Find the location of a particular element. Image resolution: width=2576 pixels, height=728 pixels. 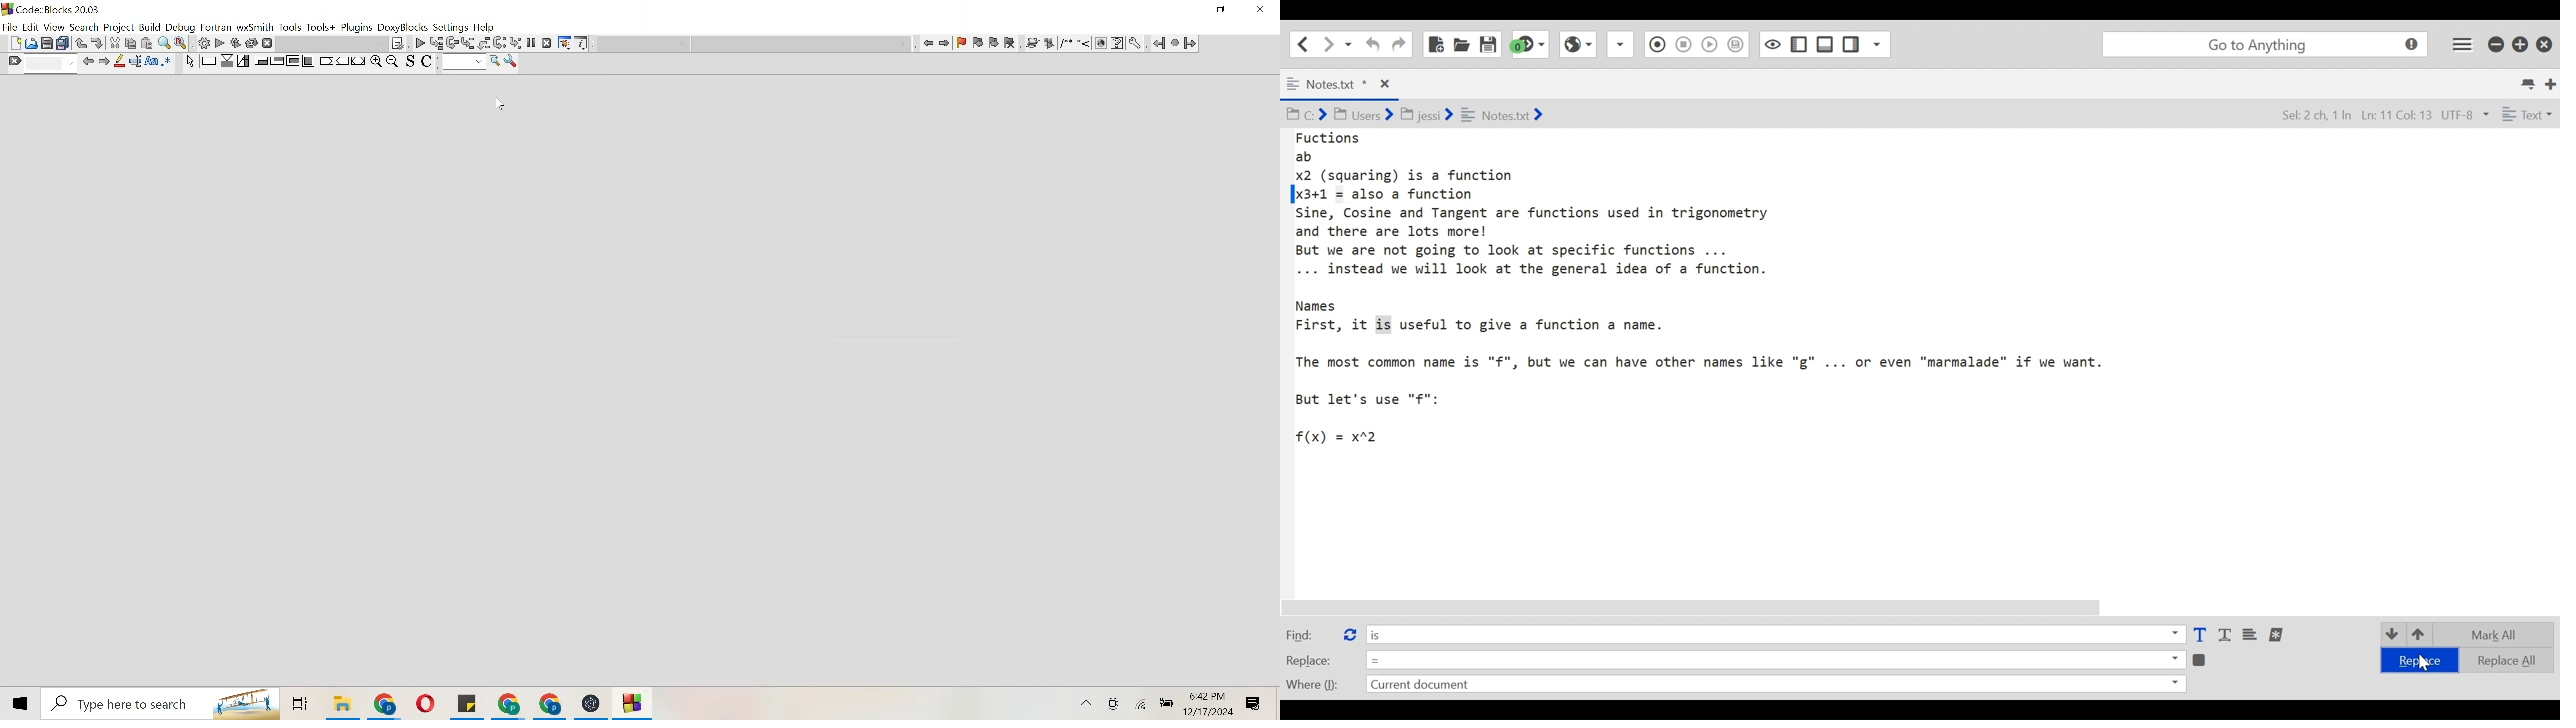

File is located at coordinates (342, 703).